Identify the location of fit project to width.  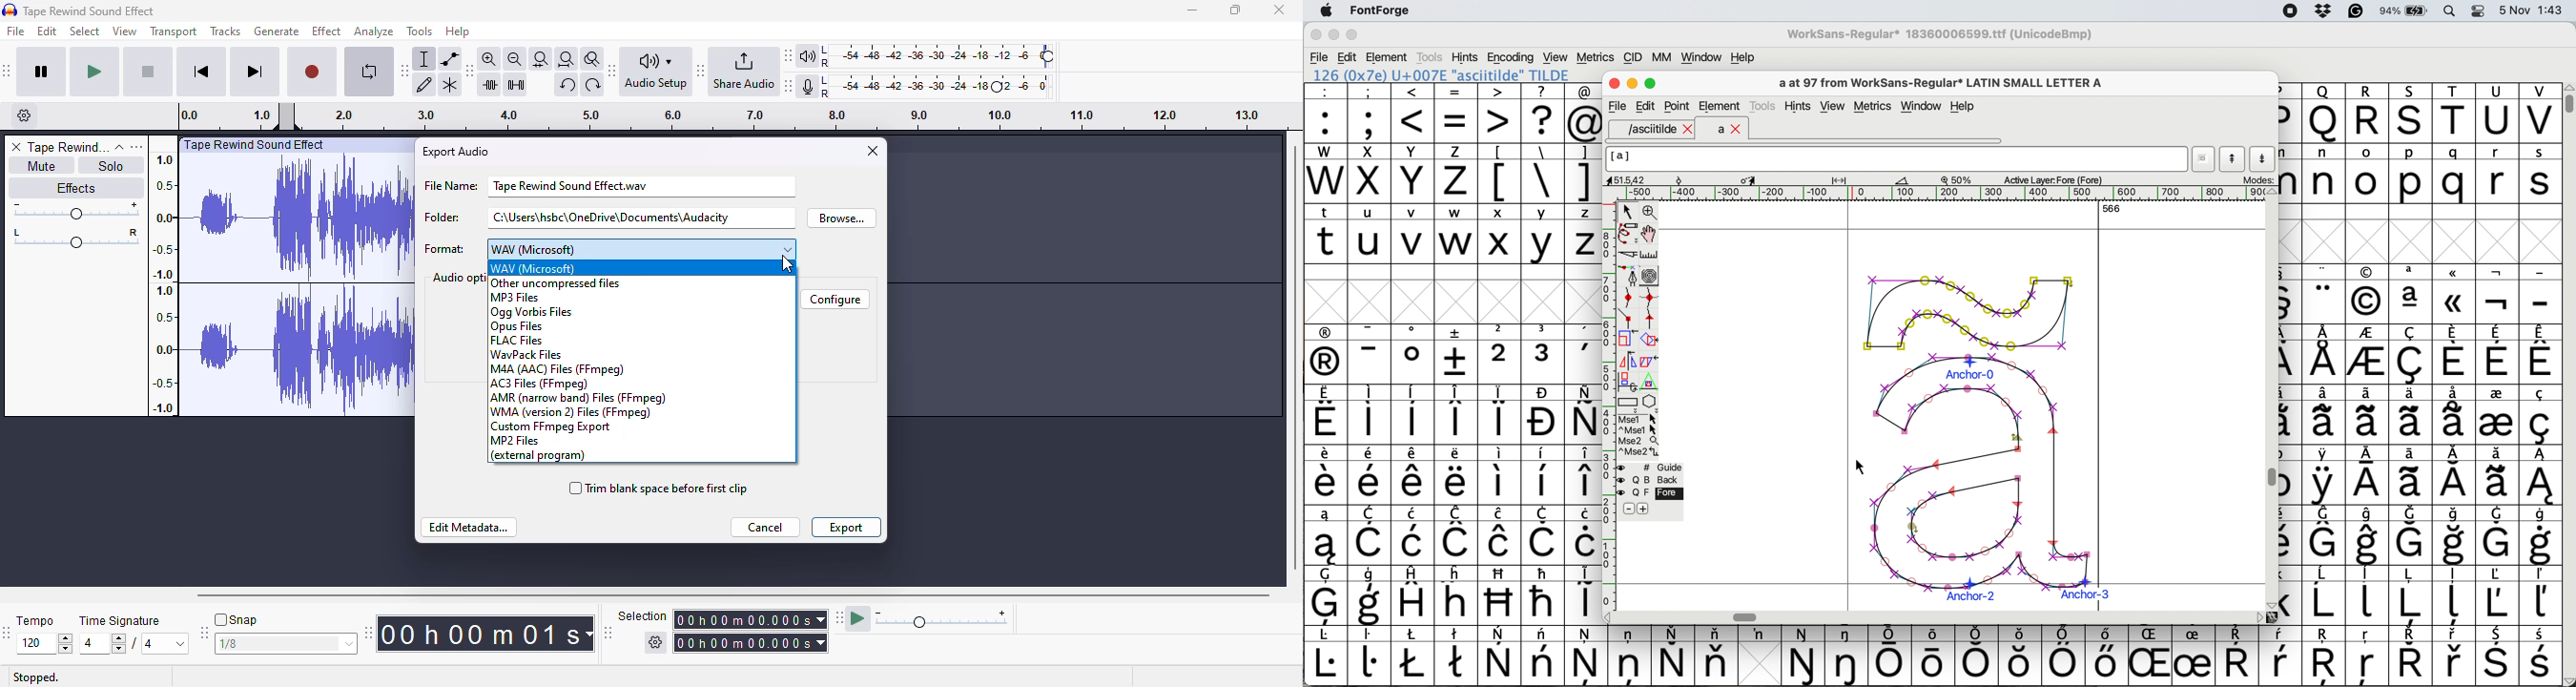
(567, 58).